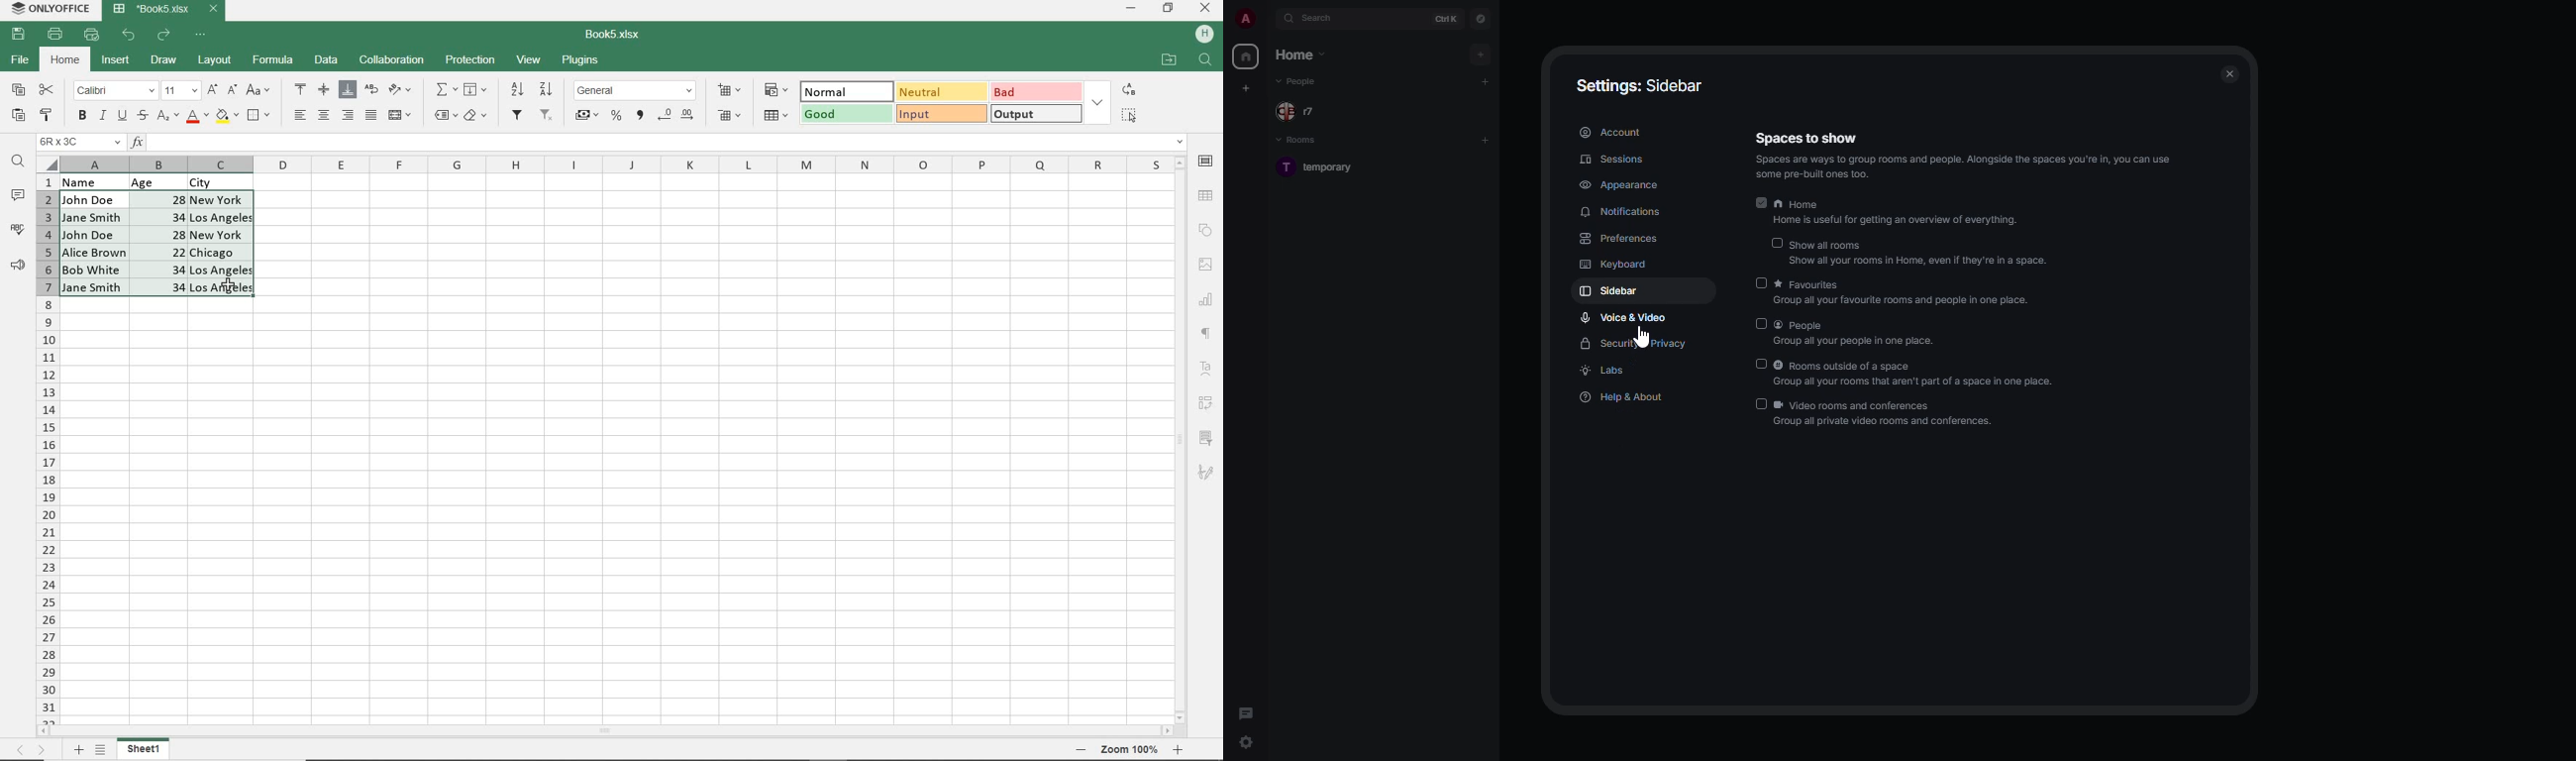 The image size is (2576, 784). Describe the element at coordinates (1446, 19) in the screenshot. I see `ctrl K` at that location.